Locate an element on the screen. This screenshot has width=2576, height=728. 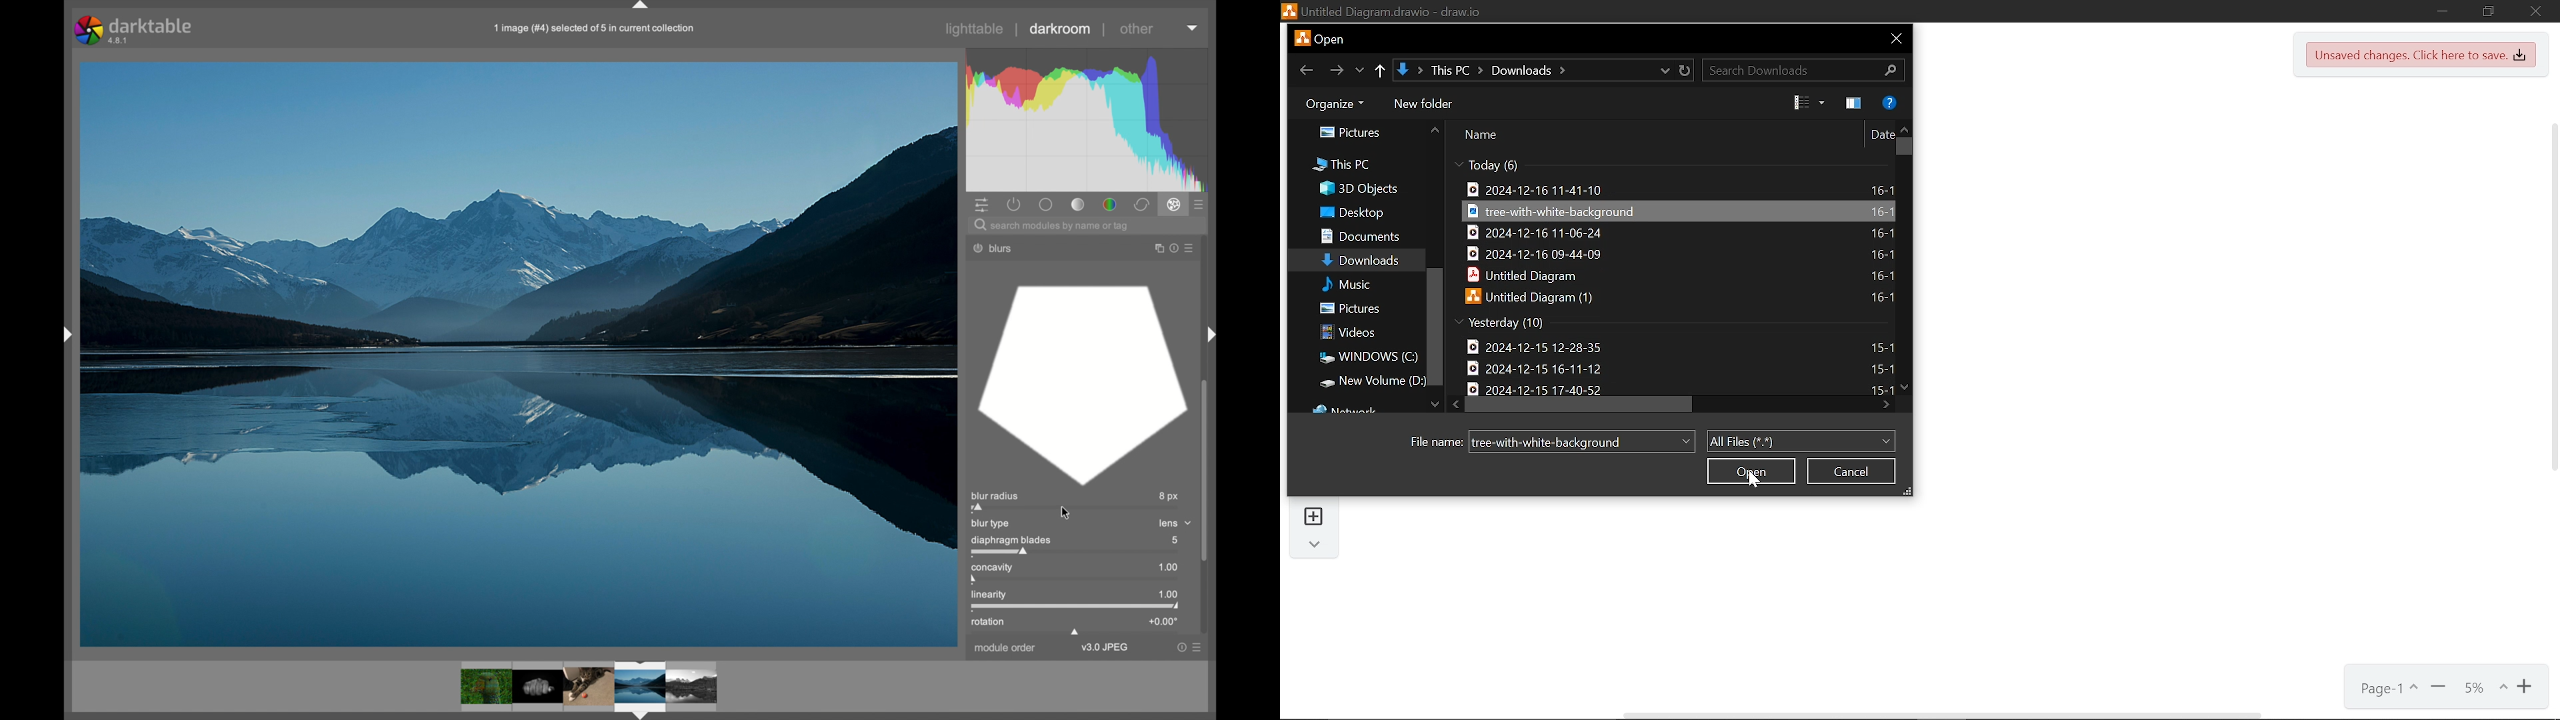
CLose is located at coordinates (1895, 38).